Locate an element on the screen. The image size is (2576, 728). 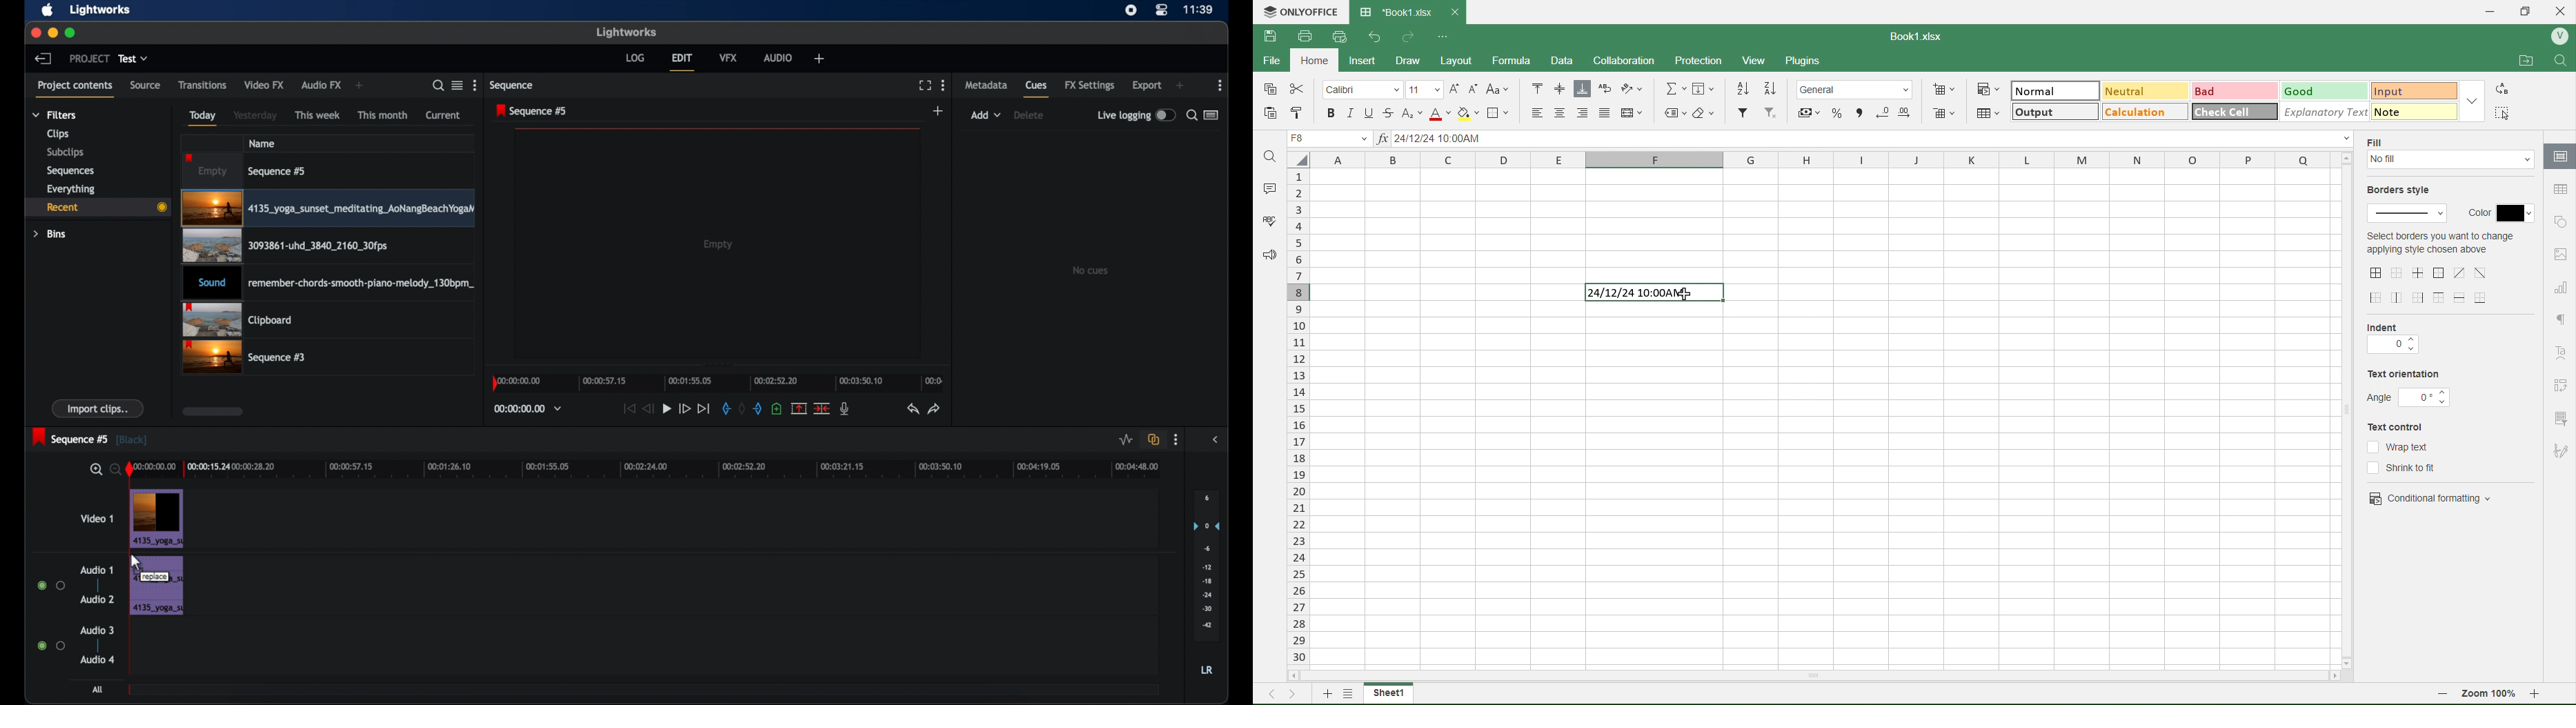
full screen is located at coordinates (925, 86).